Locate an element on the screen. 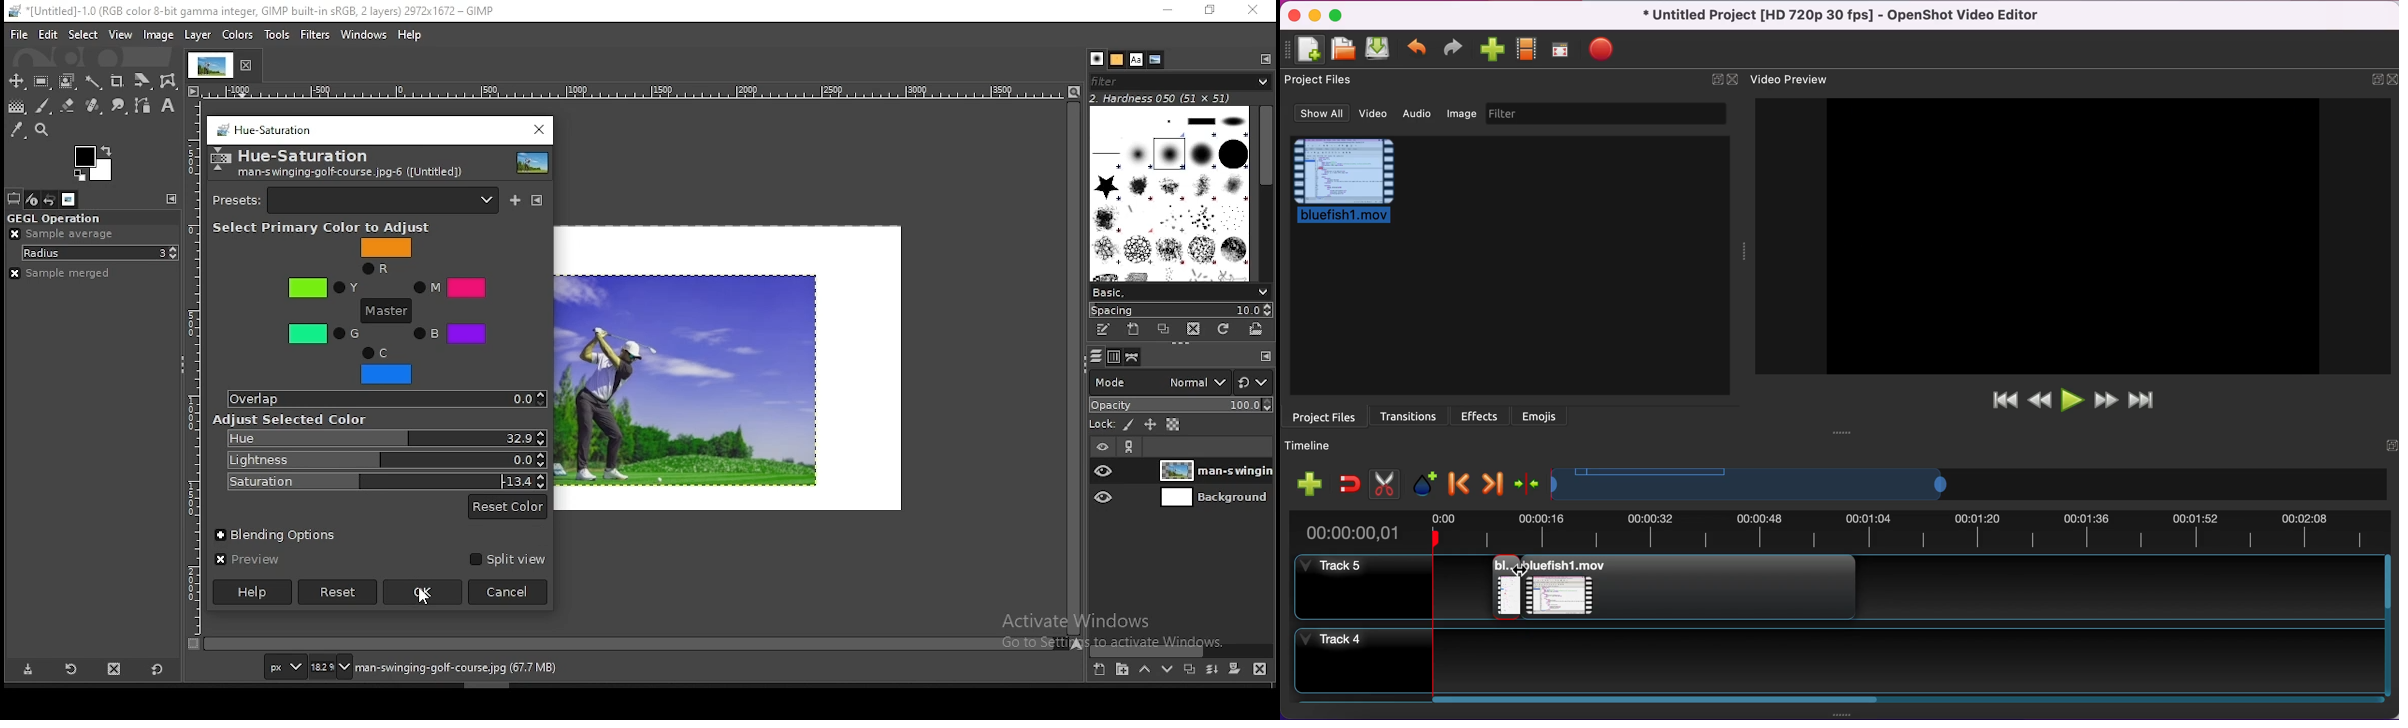 This screenshot has width=2408, height=728. fast forward is located at coordinates (2106, 401).